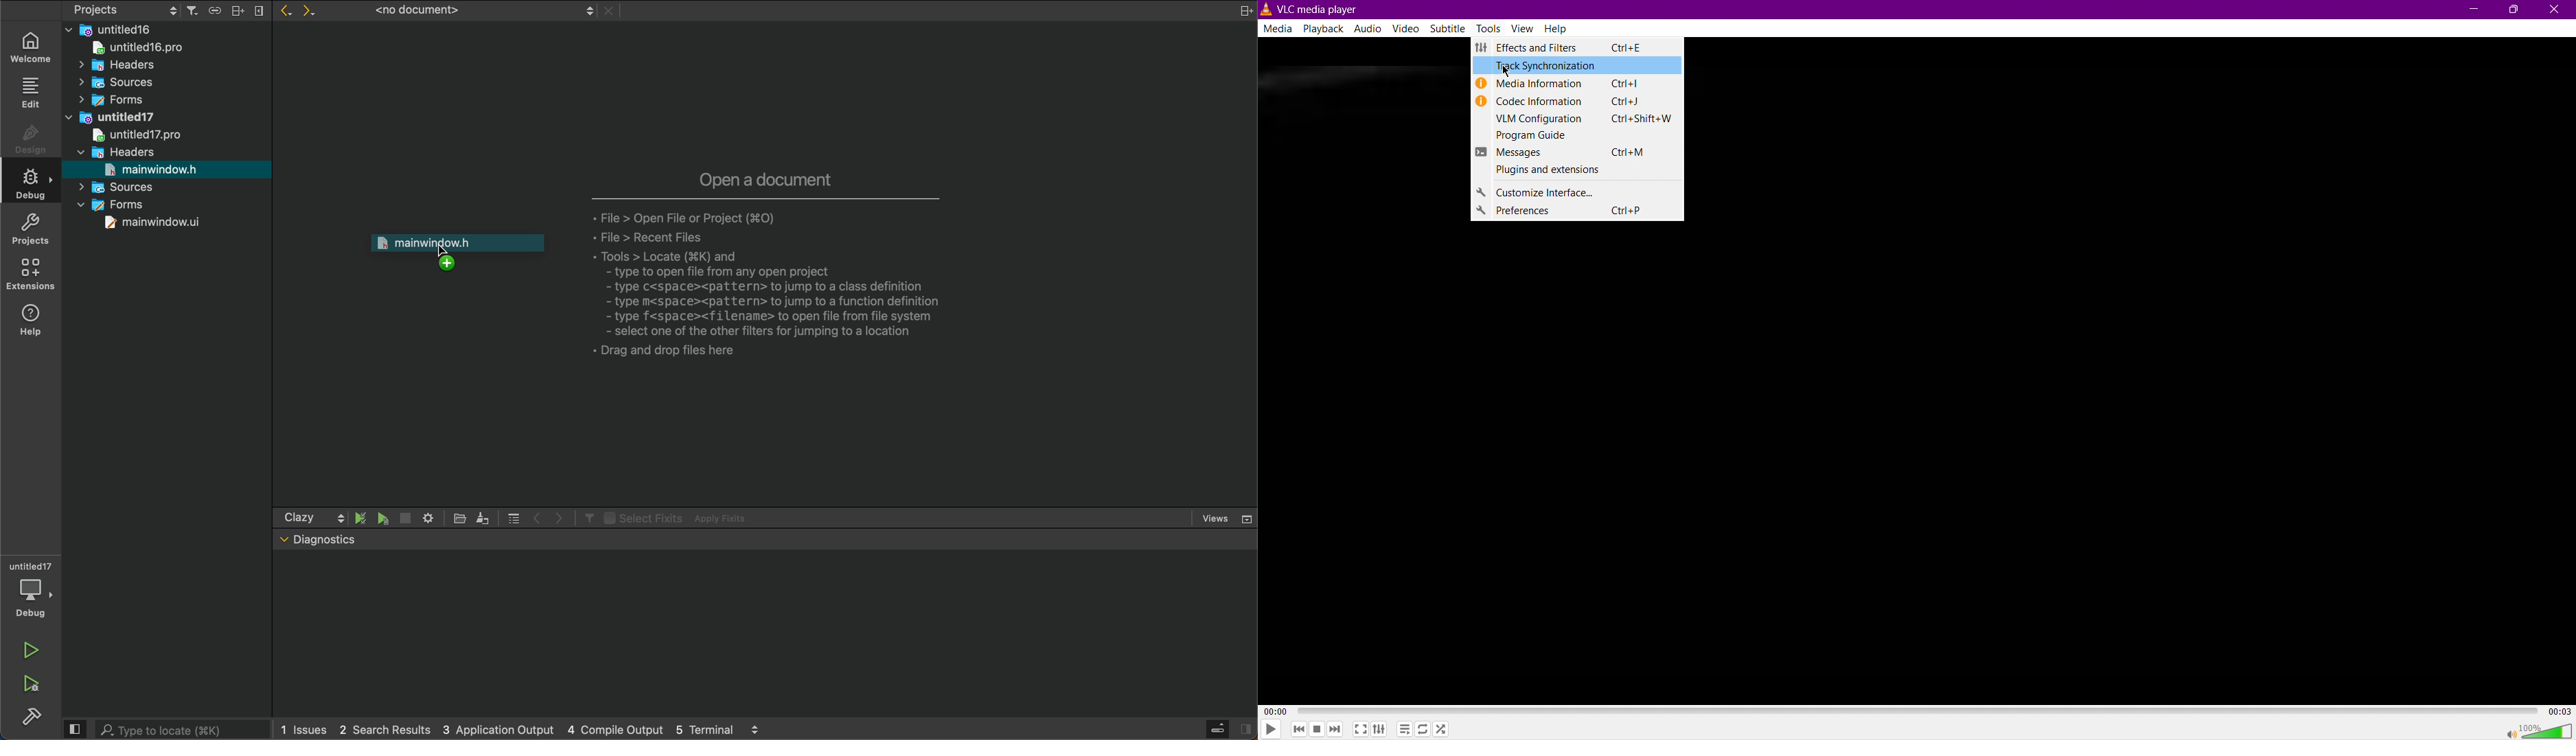 This screenshot has height=756, width=2576. Describe the element at coordinates (235, 10) in the screenshot. I see `Arrange` at that location.